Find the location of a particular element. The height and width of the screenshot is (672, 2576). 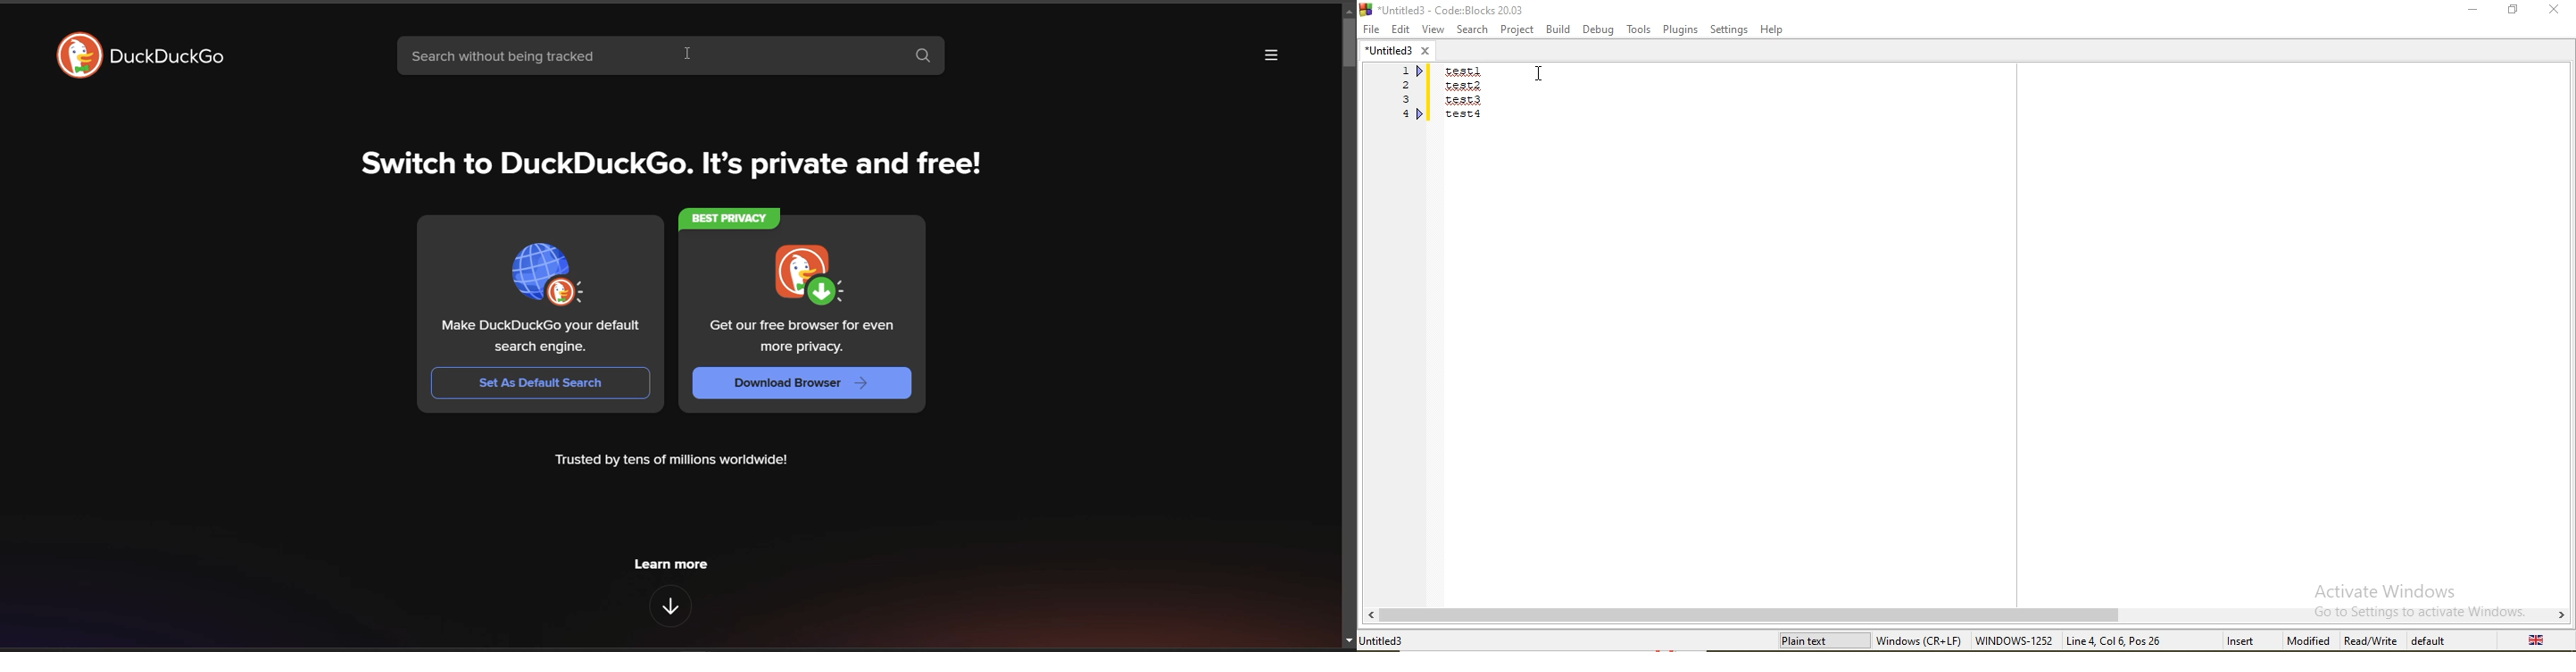

Project  is located at coordinates (1518, 29).